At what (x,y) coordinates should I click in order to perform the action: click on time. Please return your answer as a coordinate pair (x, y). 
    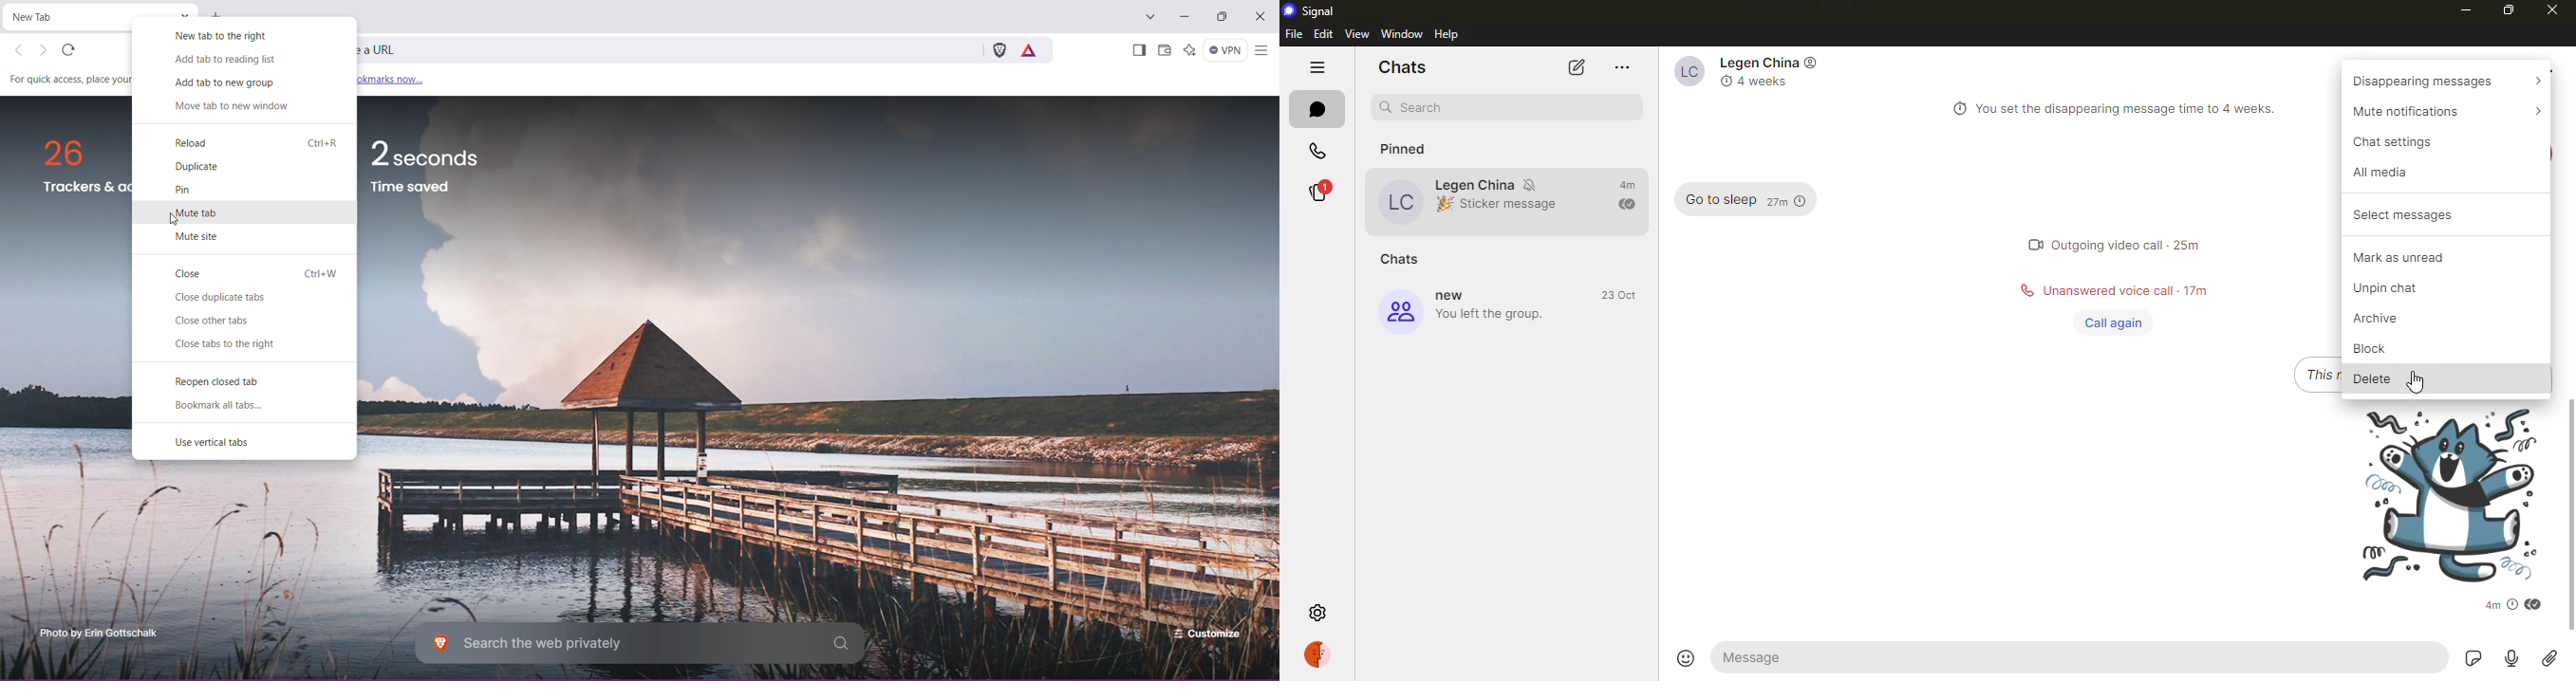
    Looking at the image, I should click on (1785, 200).